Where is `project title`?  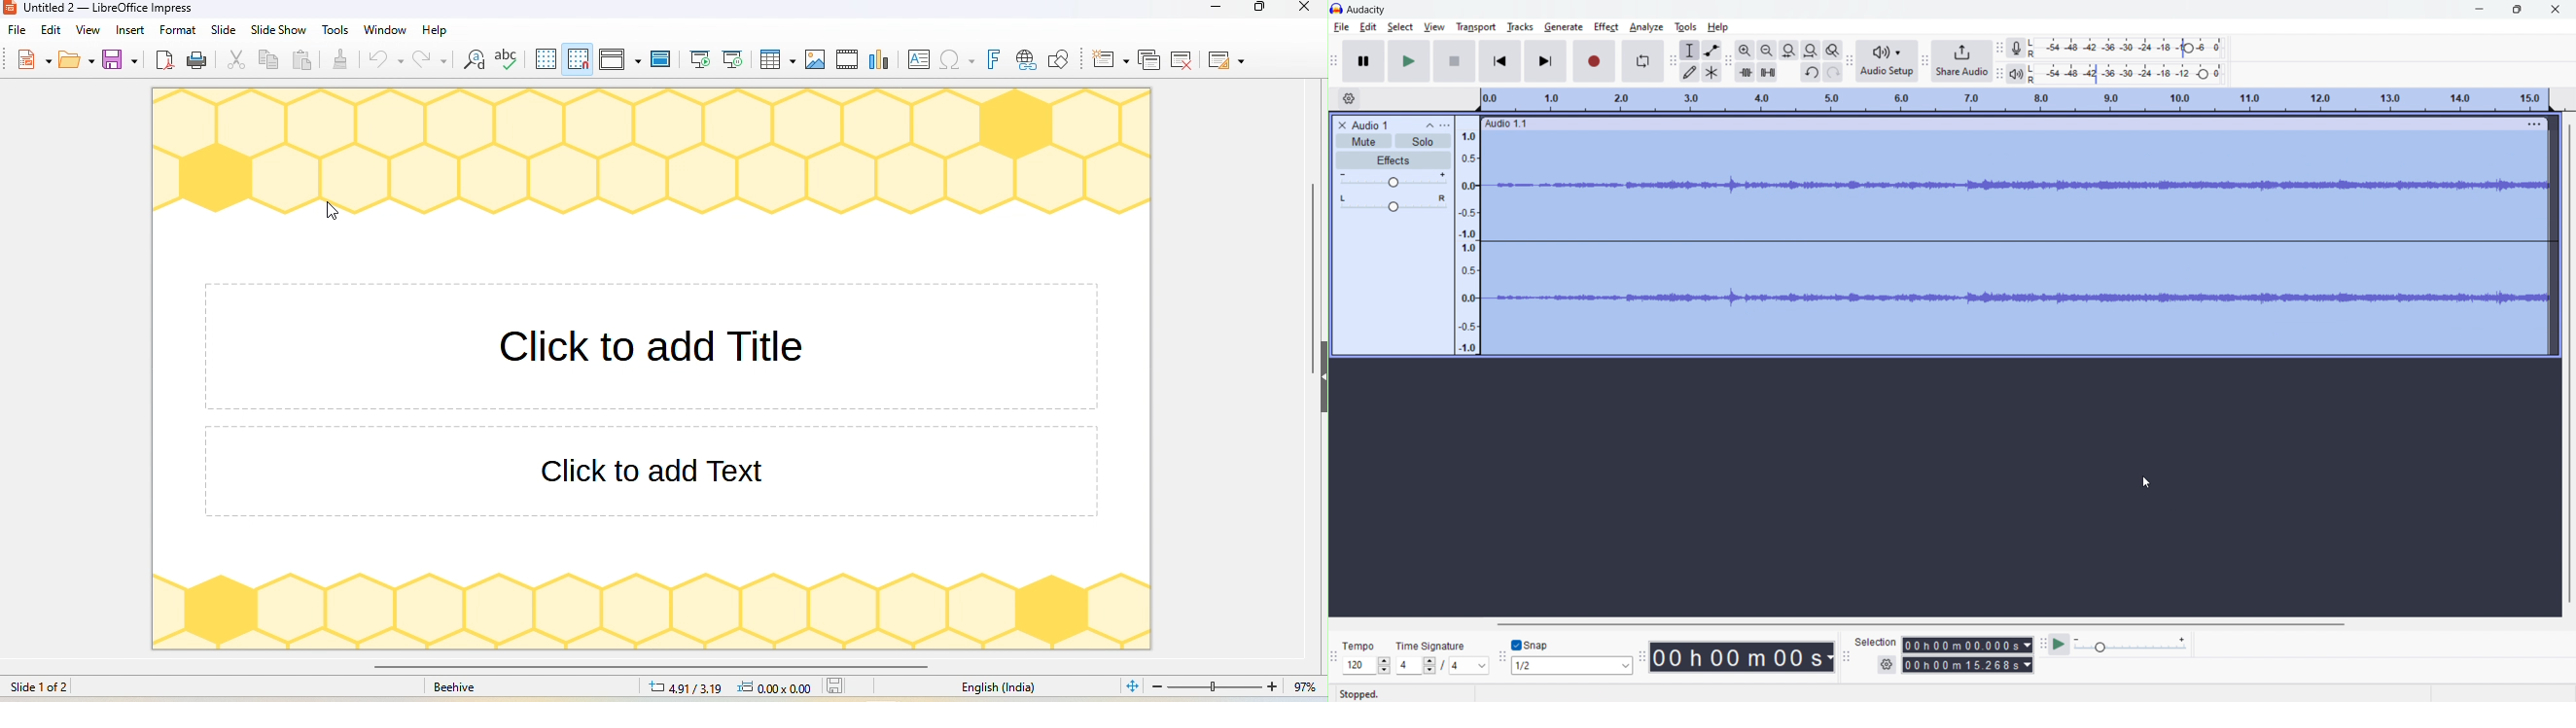 project title is located at coordinates (1369, 125).